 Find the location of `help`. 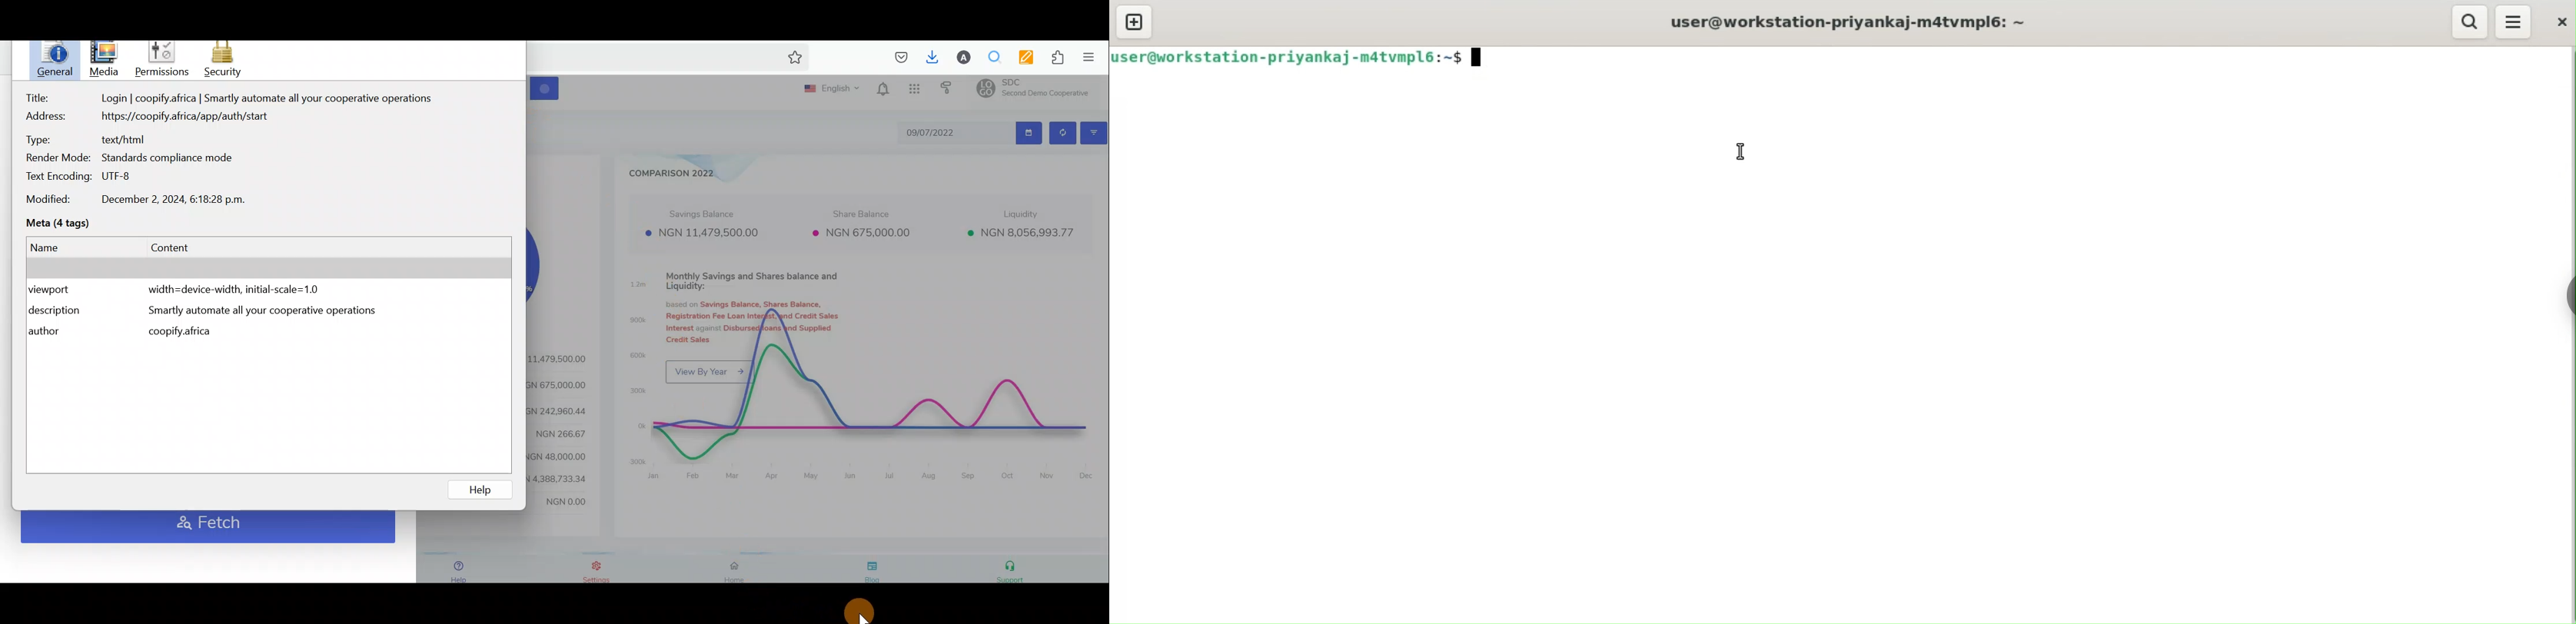

help is located at coordinates (466, 489).